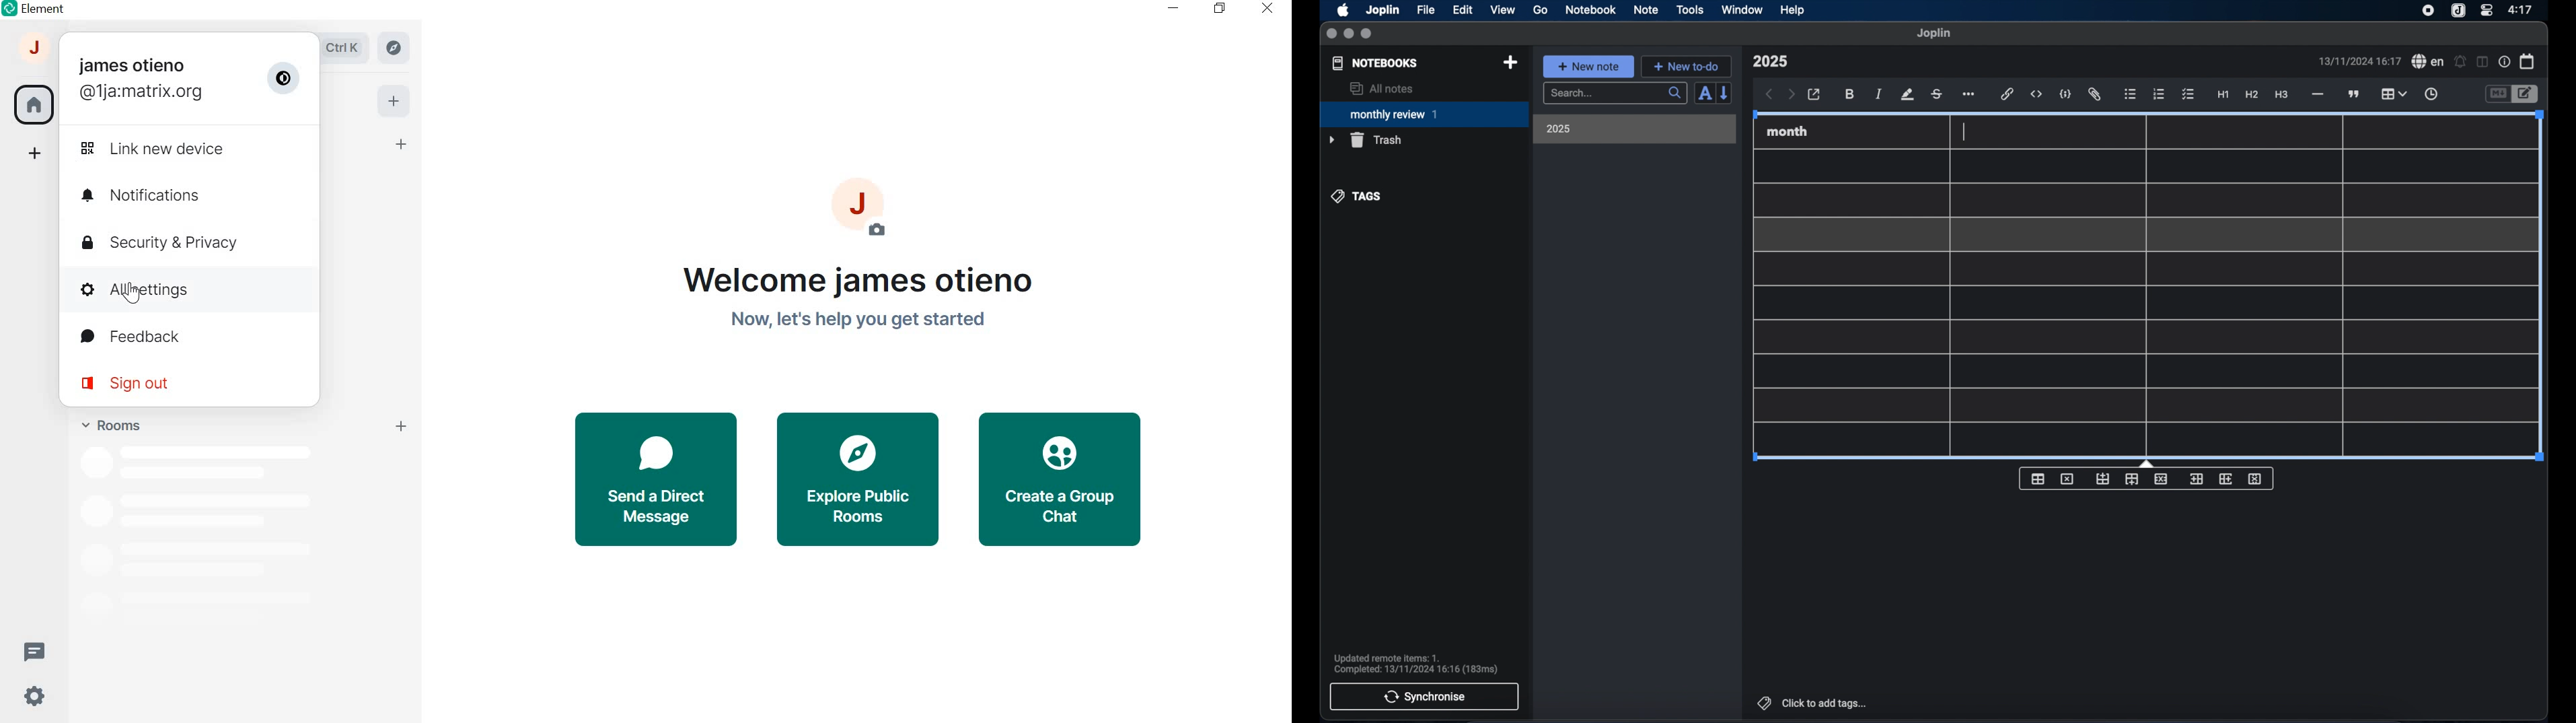 The width and height of the screenshot is (2576, 728). I want to click on THREADS, so click(34, 650).